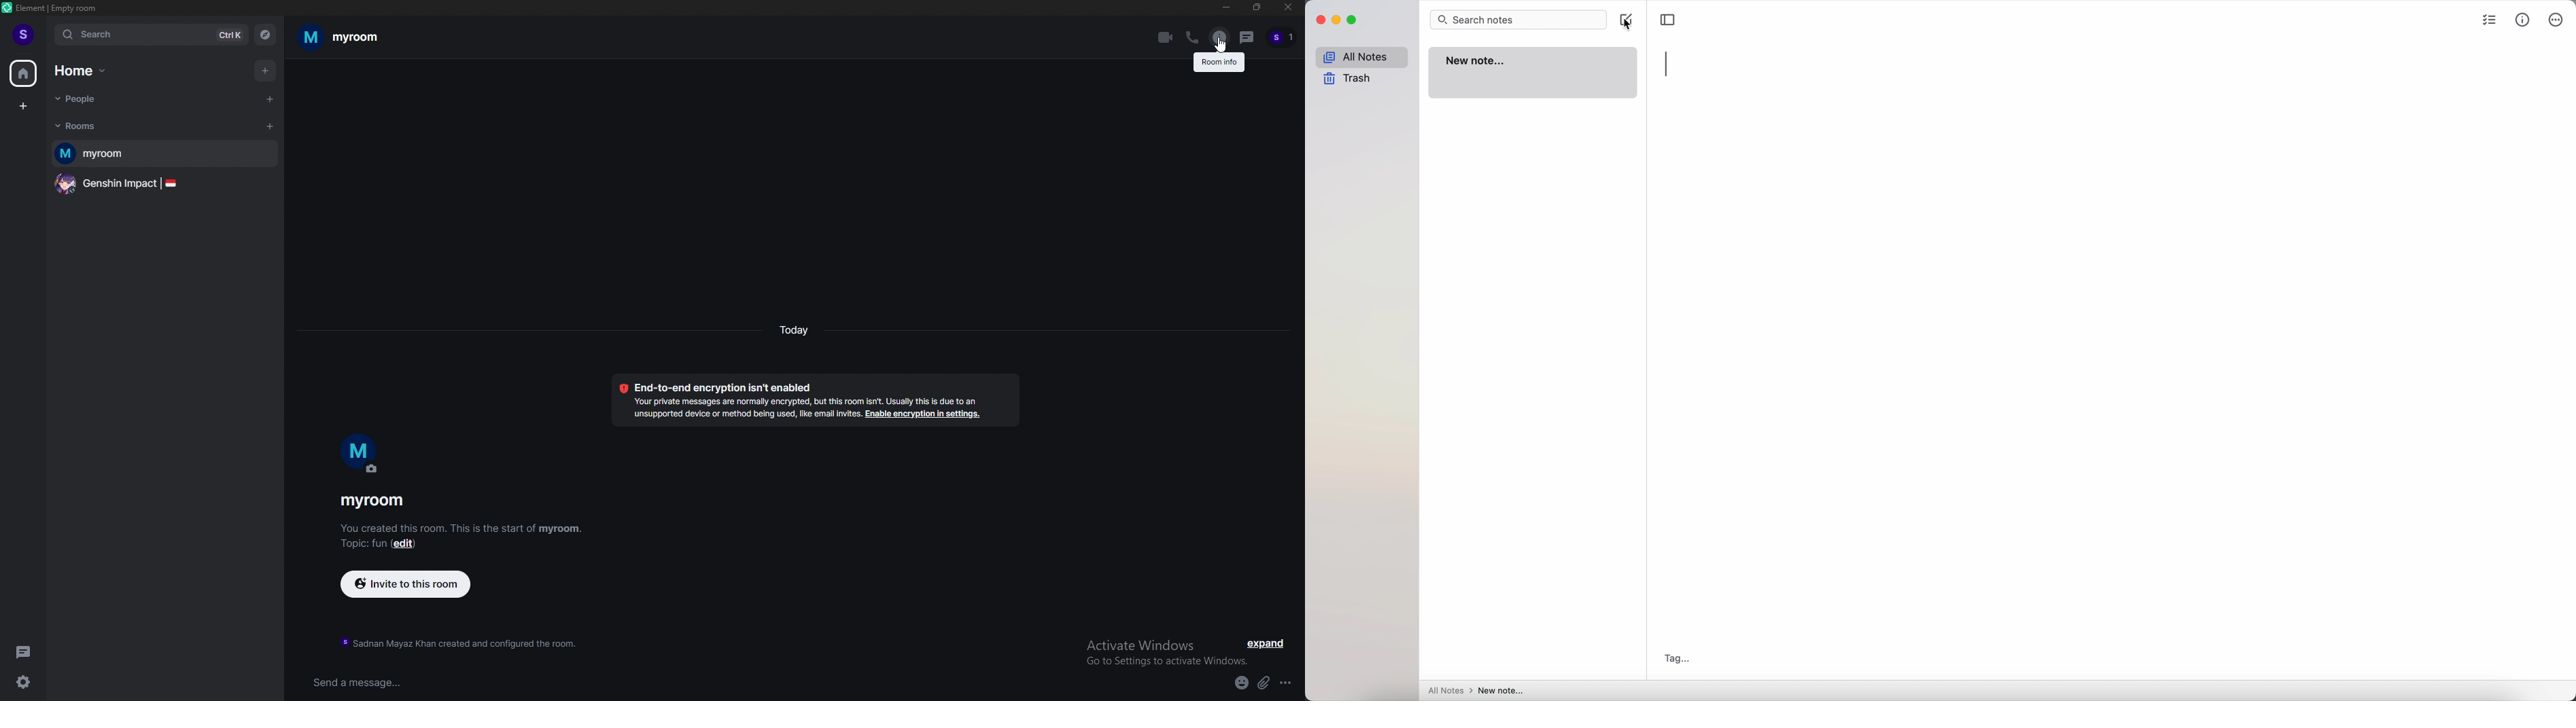 The width and height of the screenshot is (2576, 728). Describe the element at coordinates (1248, 37) in the screenshot. I see `threads` at that location.